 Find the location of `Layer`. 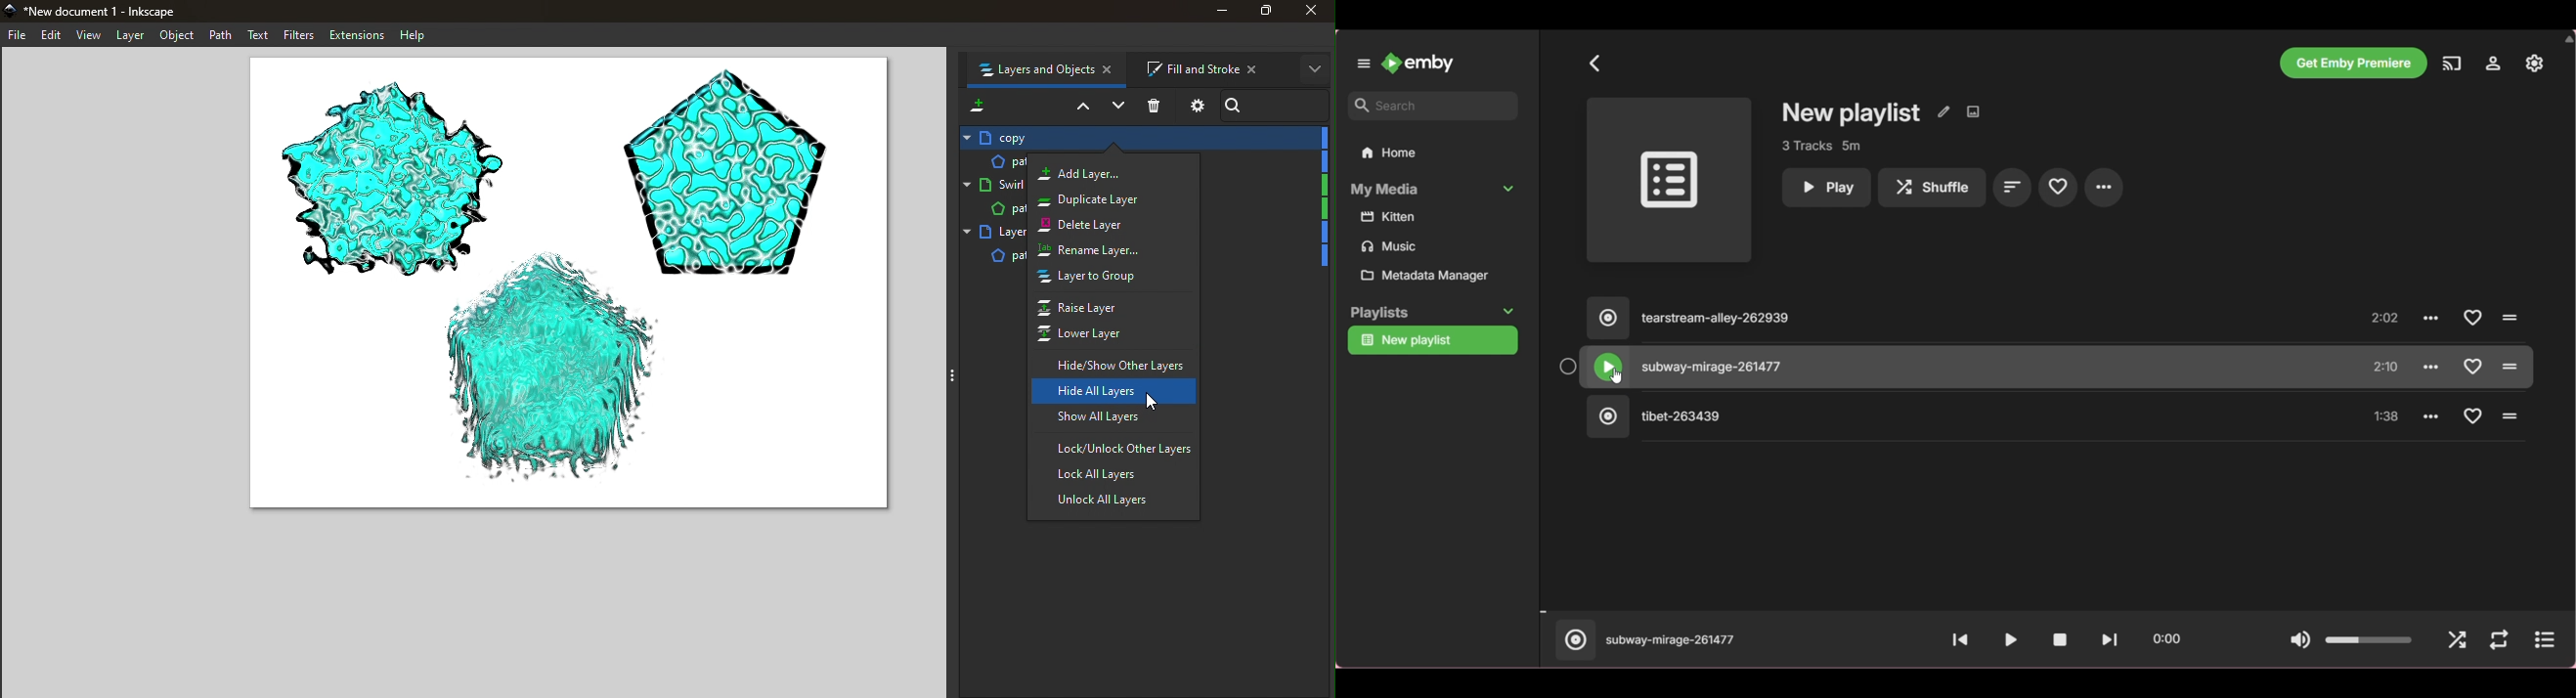

Layer is located at coordinates (993, 185).